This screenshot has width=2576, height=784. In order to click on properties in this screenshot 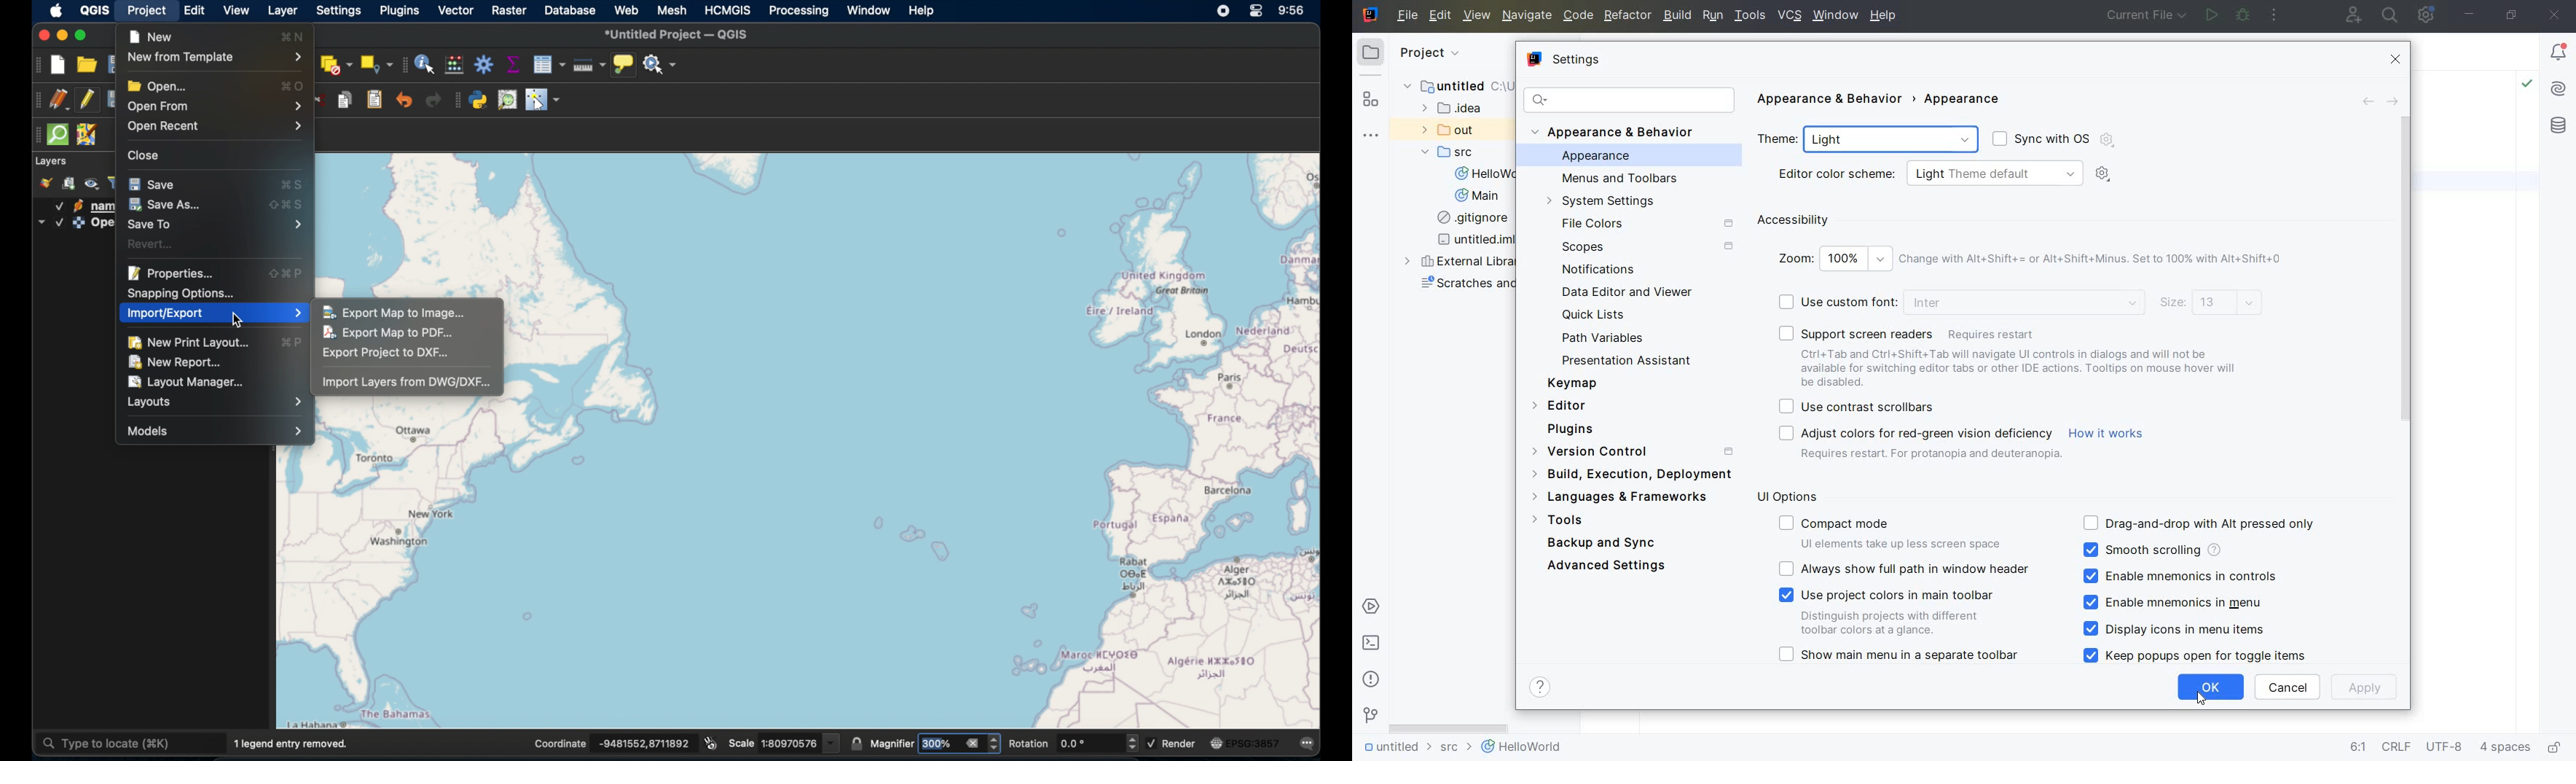, I will do `click(170, 272)`.